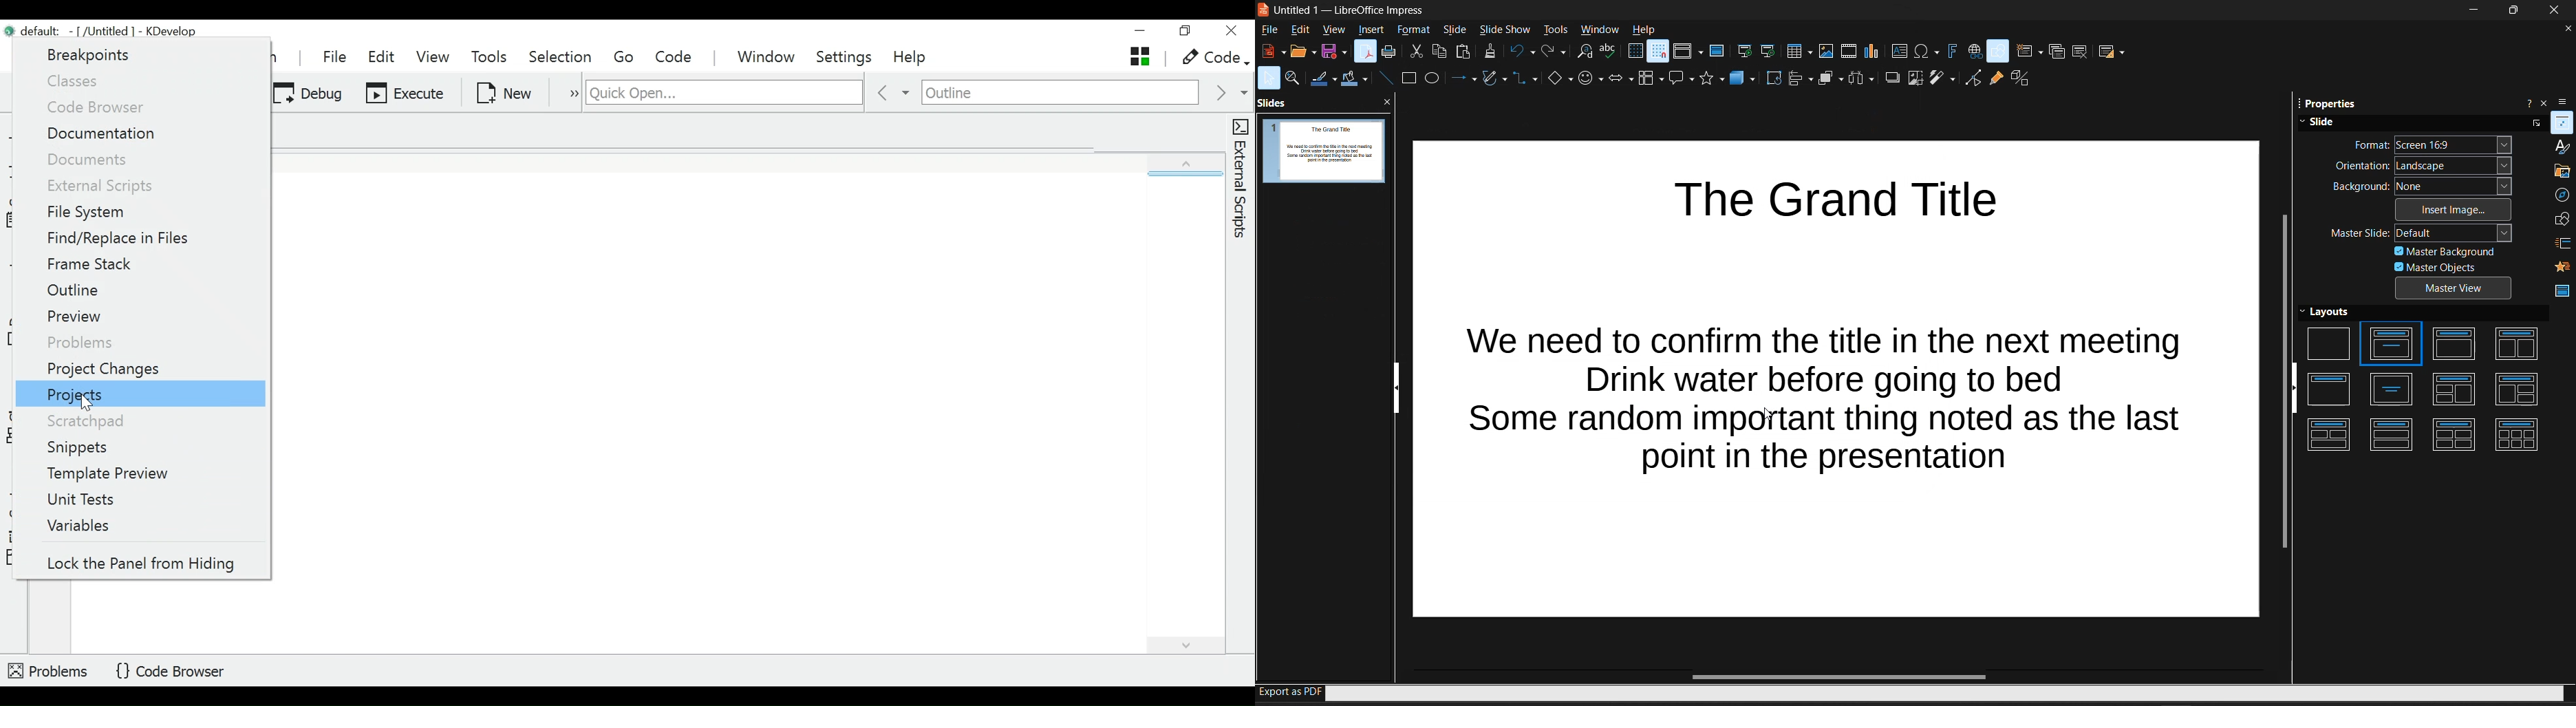  I want to click on master slide, so click(2423, 233).